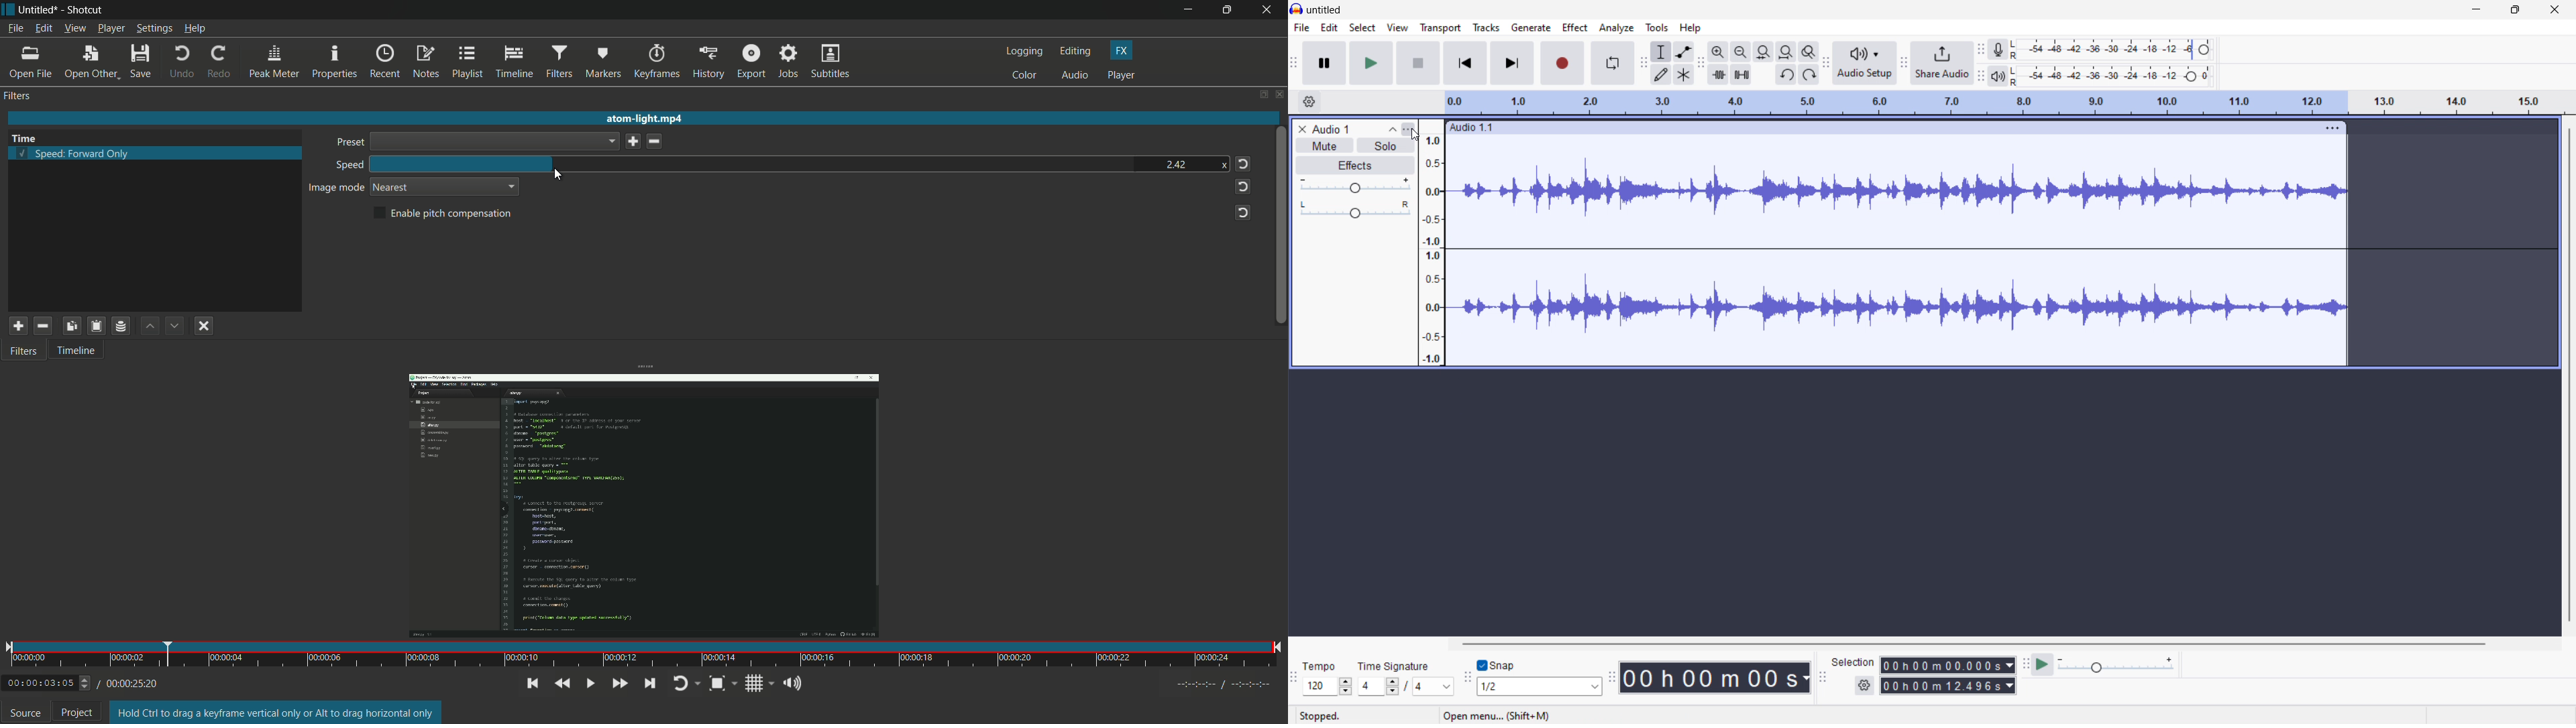  Describe the element at coordinates (1853, 662) in the screenshot. I see `Selection` at that location.